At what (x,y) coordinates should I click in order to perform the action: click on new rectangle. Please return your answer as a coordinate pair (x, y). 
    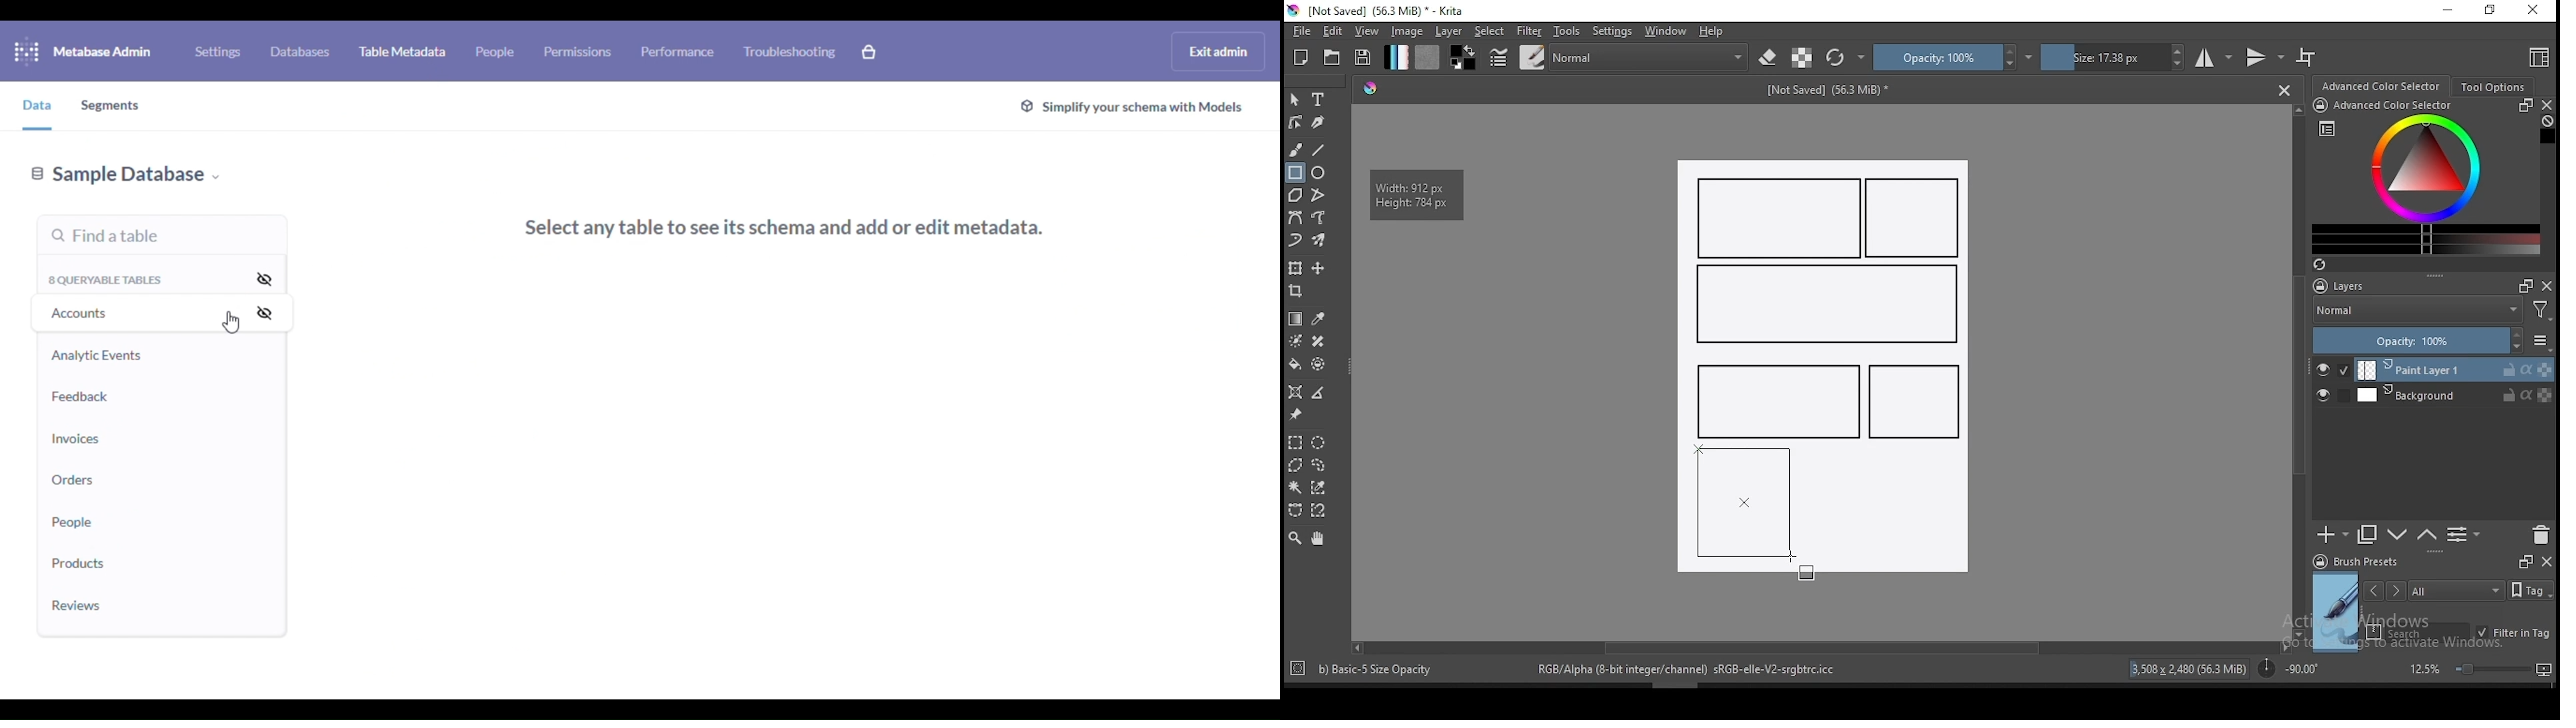
    Looking at the image, I should click on (1914, 402).